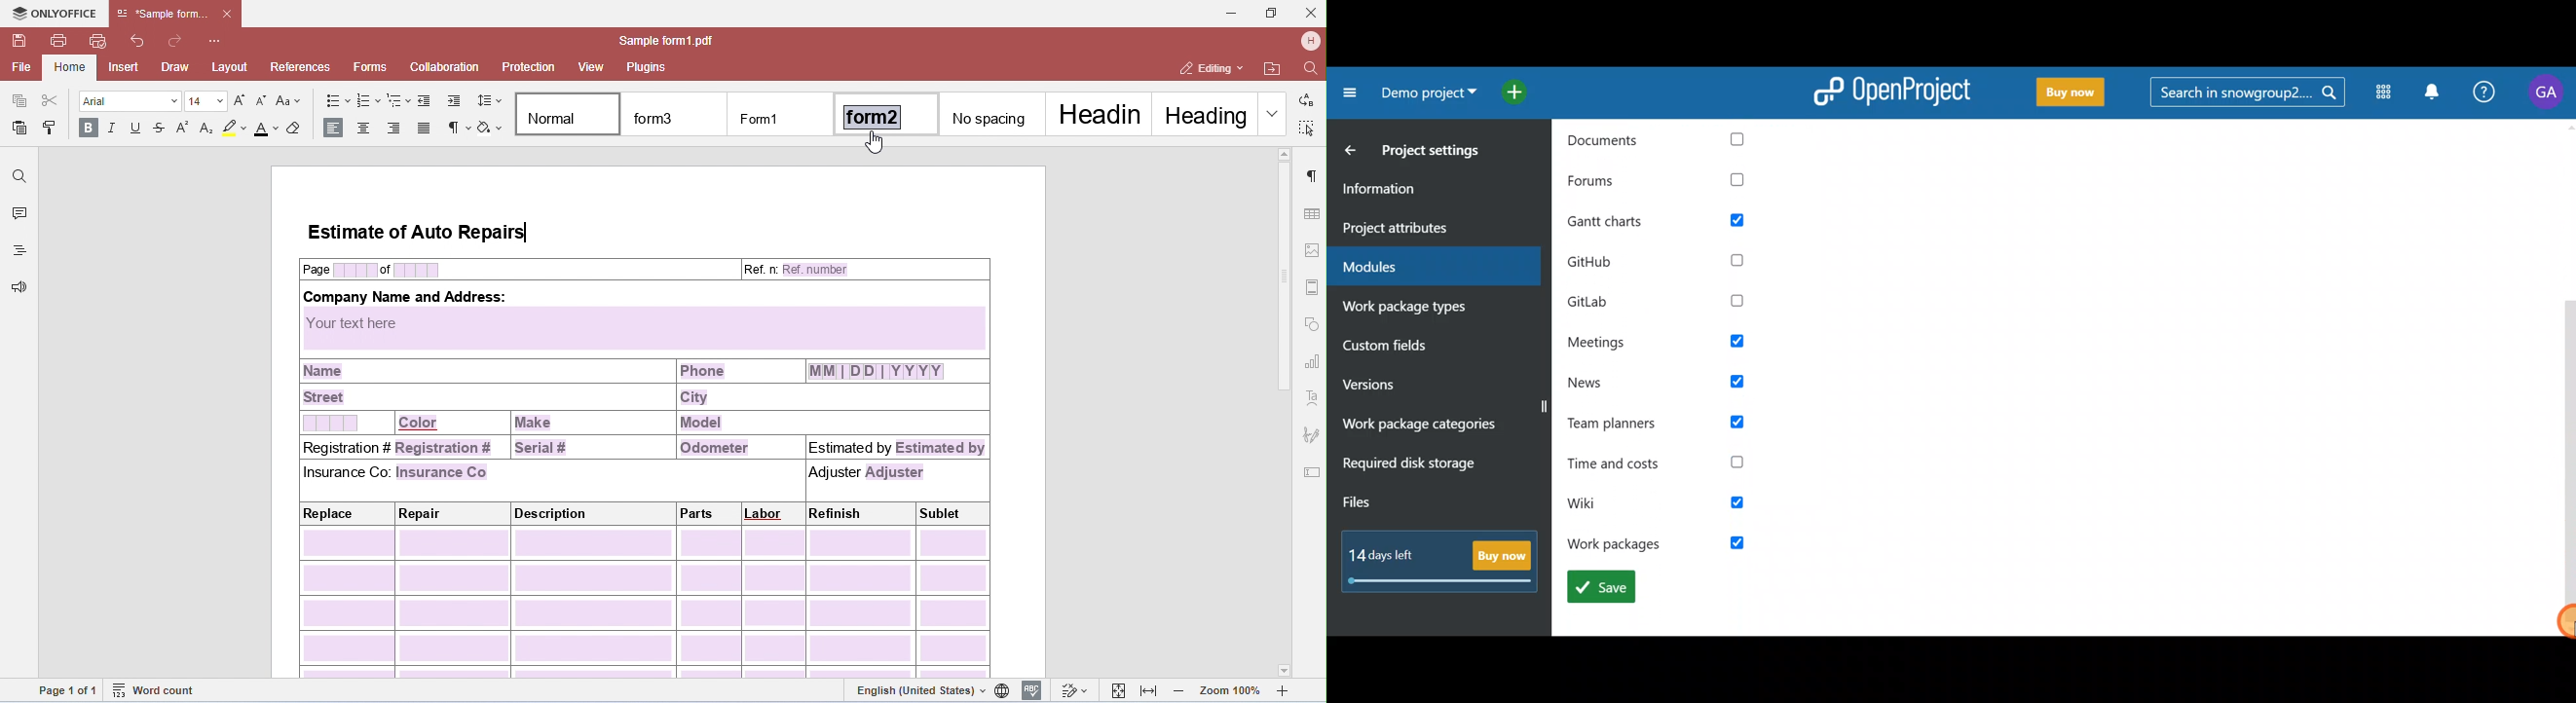 Image resolution: width=2576 pixels, height=728 pixels. I want to click on no spacing, so click(995, 113).